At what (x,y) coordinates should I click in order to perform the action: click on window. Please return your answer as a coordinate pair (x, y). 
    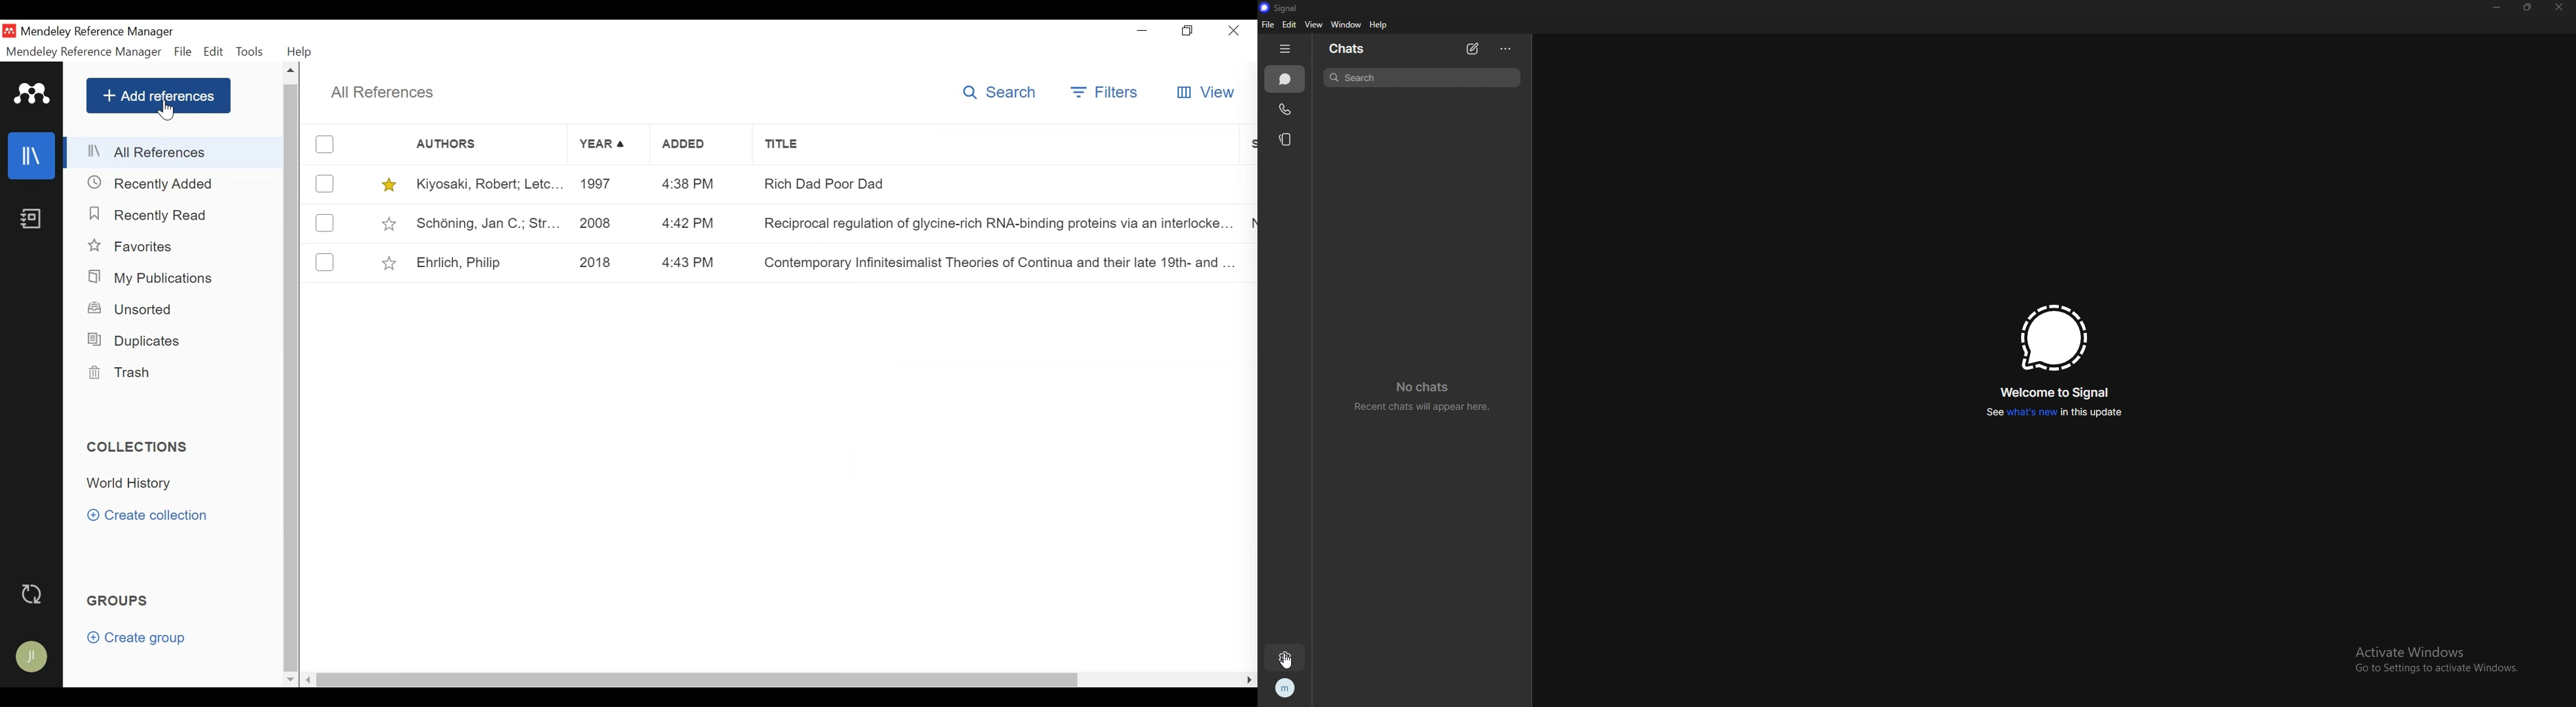
    Looking at the image, I should click on (1348, 24).